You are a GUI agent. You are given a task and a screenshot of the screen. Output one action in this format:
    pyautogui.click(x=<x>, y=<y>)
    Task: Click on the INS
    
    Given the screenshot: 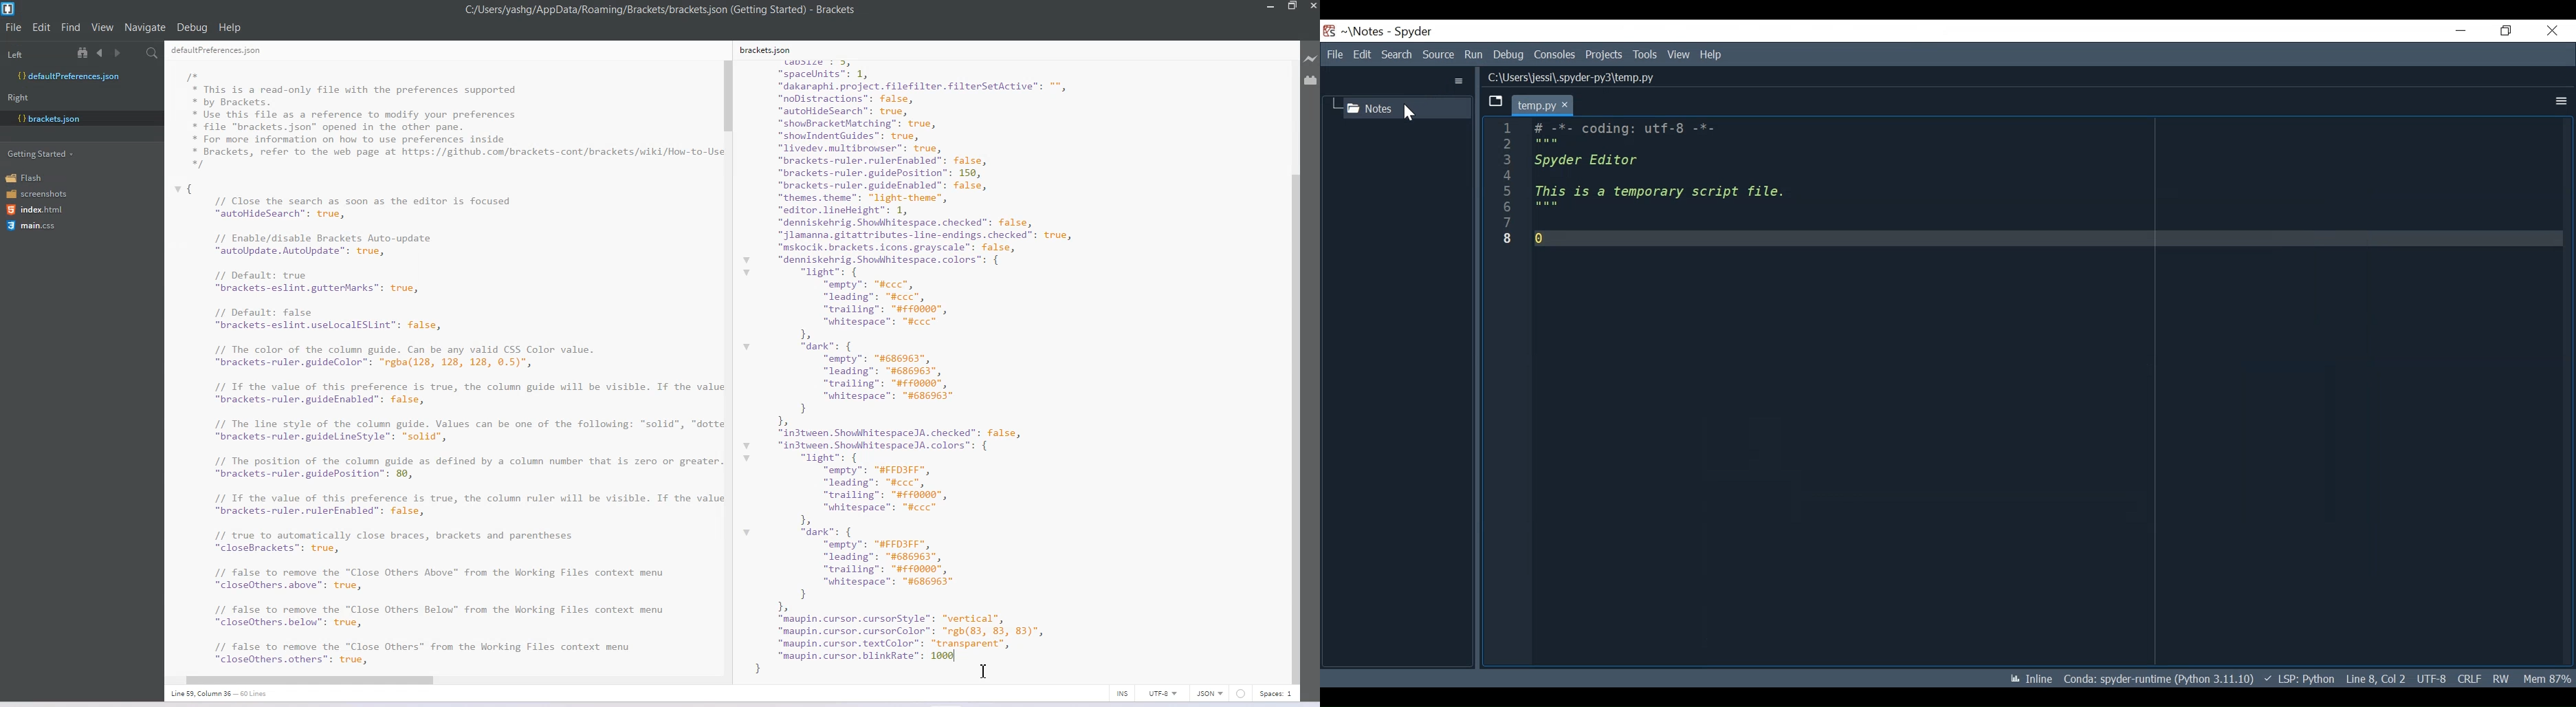 What is the action you would take?
    pyautogui.click(x=1122, y=693)
    